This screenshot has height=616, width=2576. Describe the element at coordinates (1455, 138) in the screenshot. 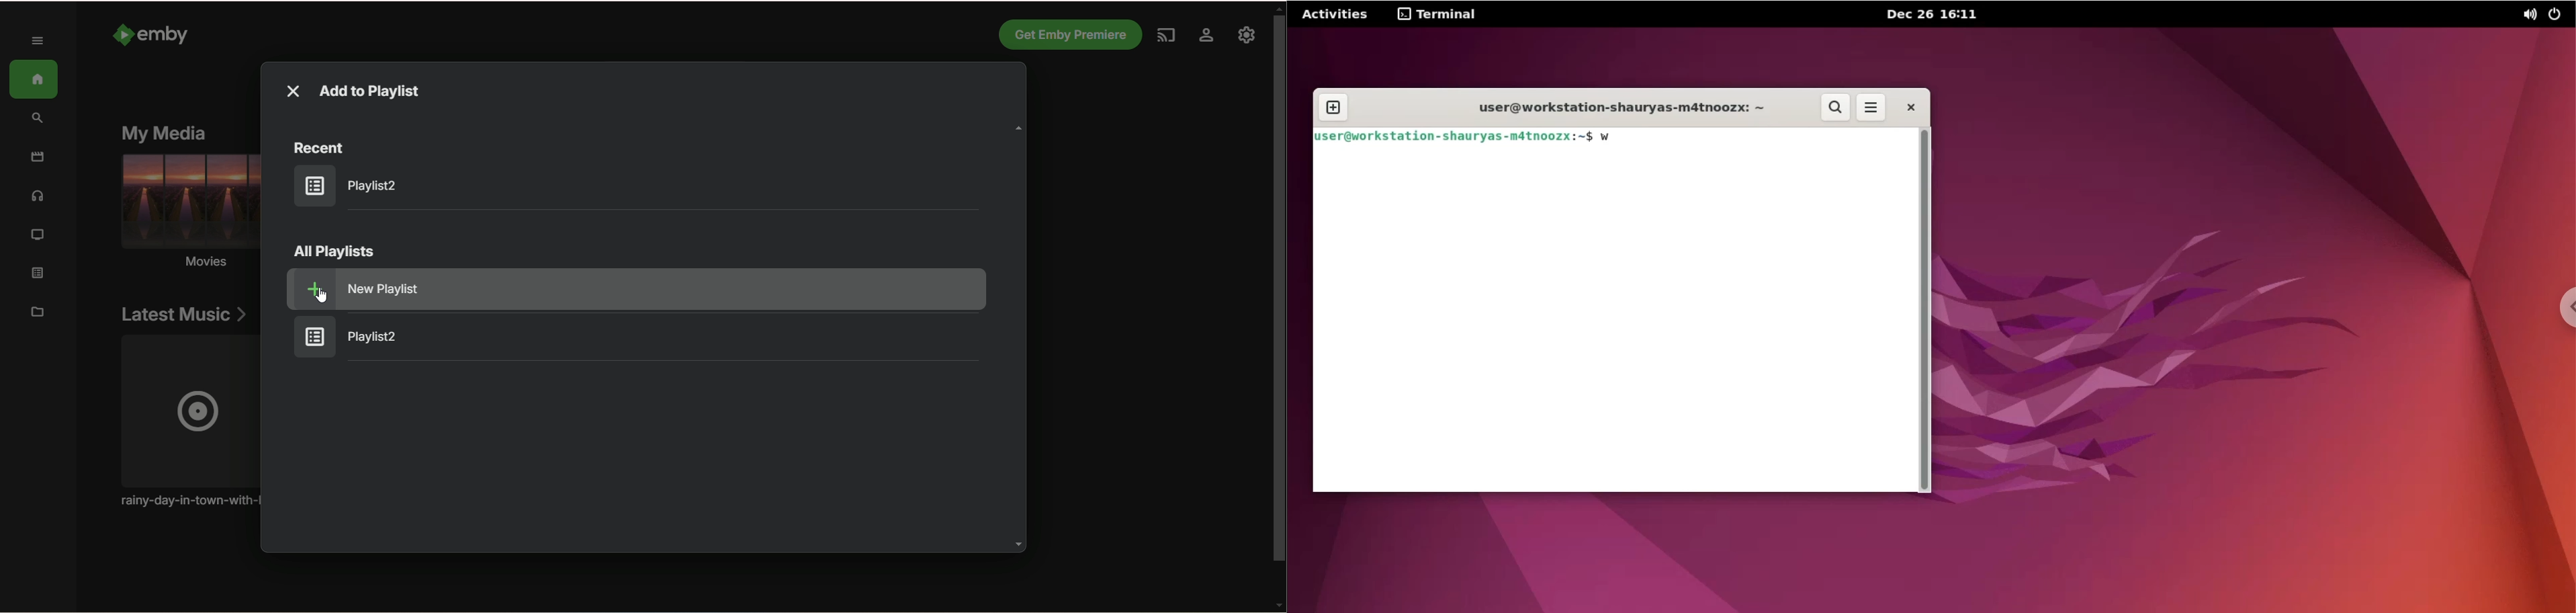

I see `shell prompt: user@workstation-shauryas-m4tnoozx:~$` at that location.